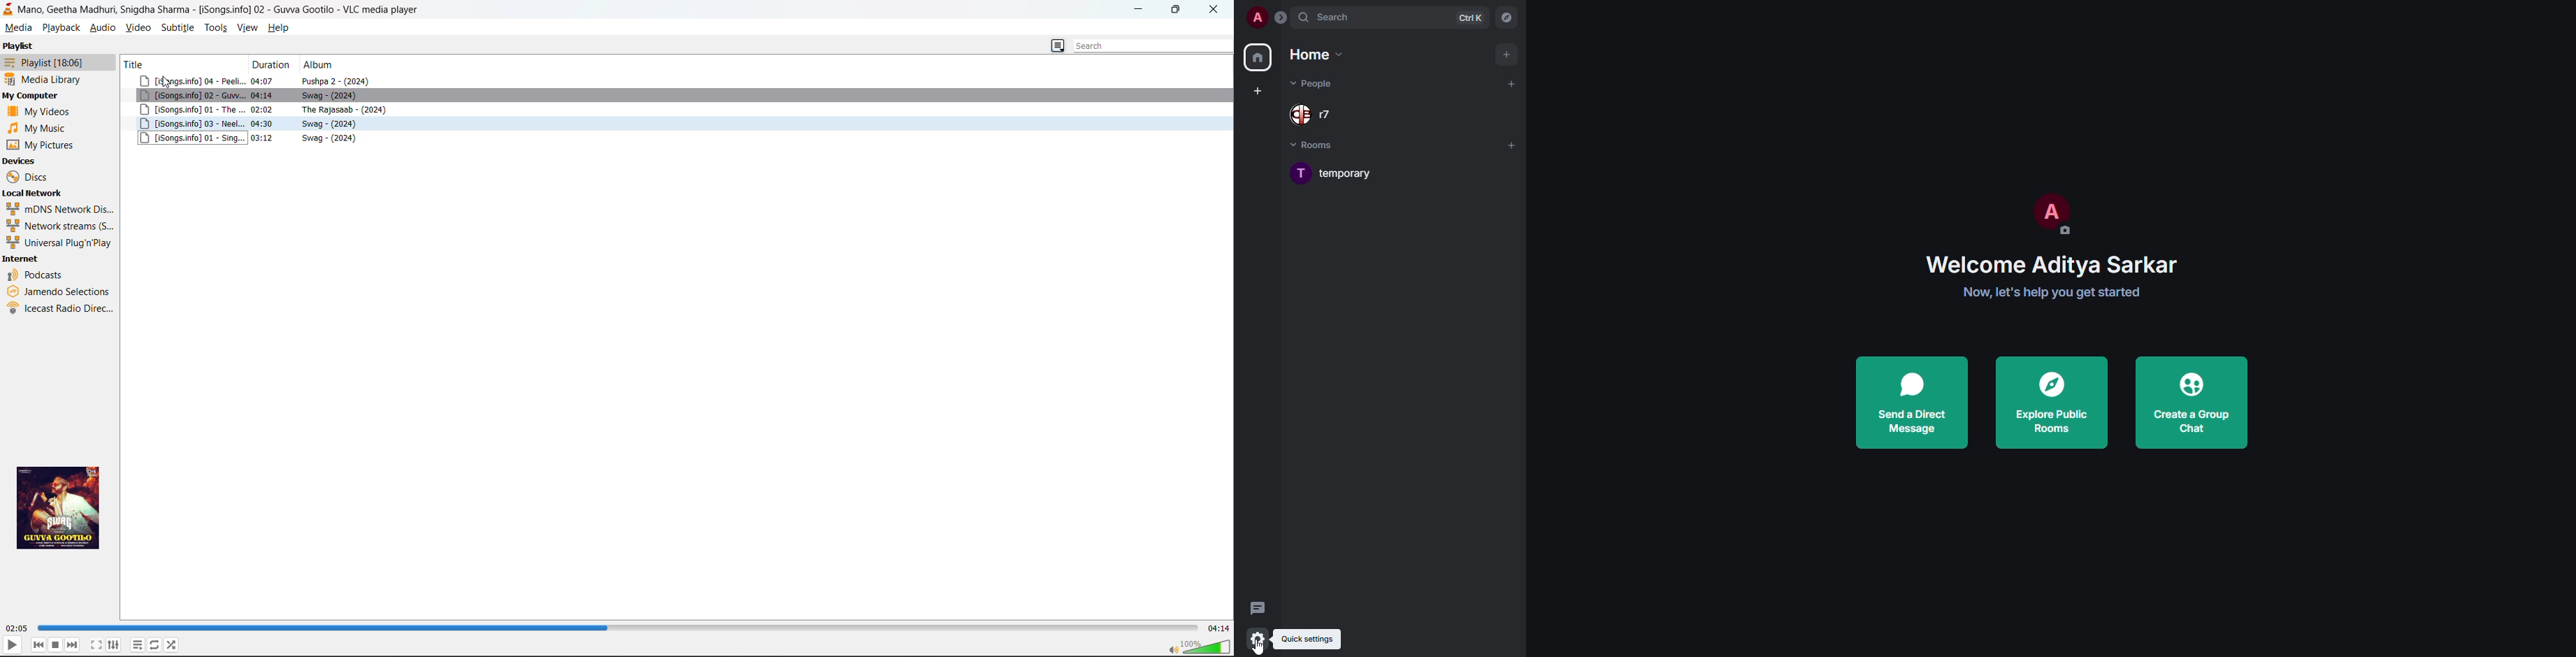 The height and width of the screenshot is (672, 2576). What do you see at coordinates (1508, 55) in the screenshot?
I see `add` at bounding box center [1508, 55].